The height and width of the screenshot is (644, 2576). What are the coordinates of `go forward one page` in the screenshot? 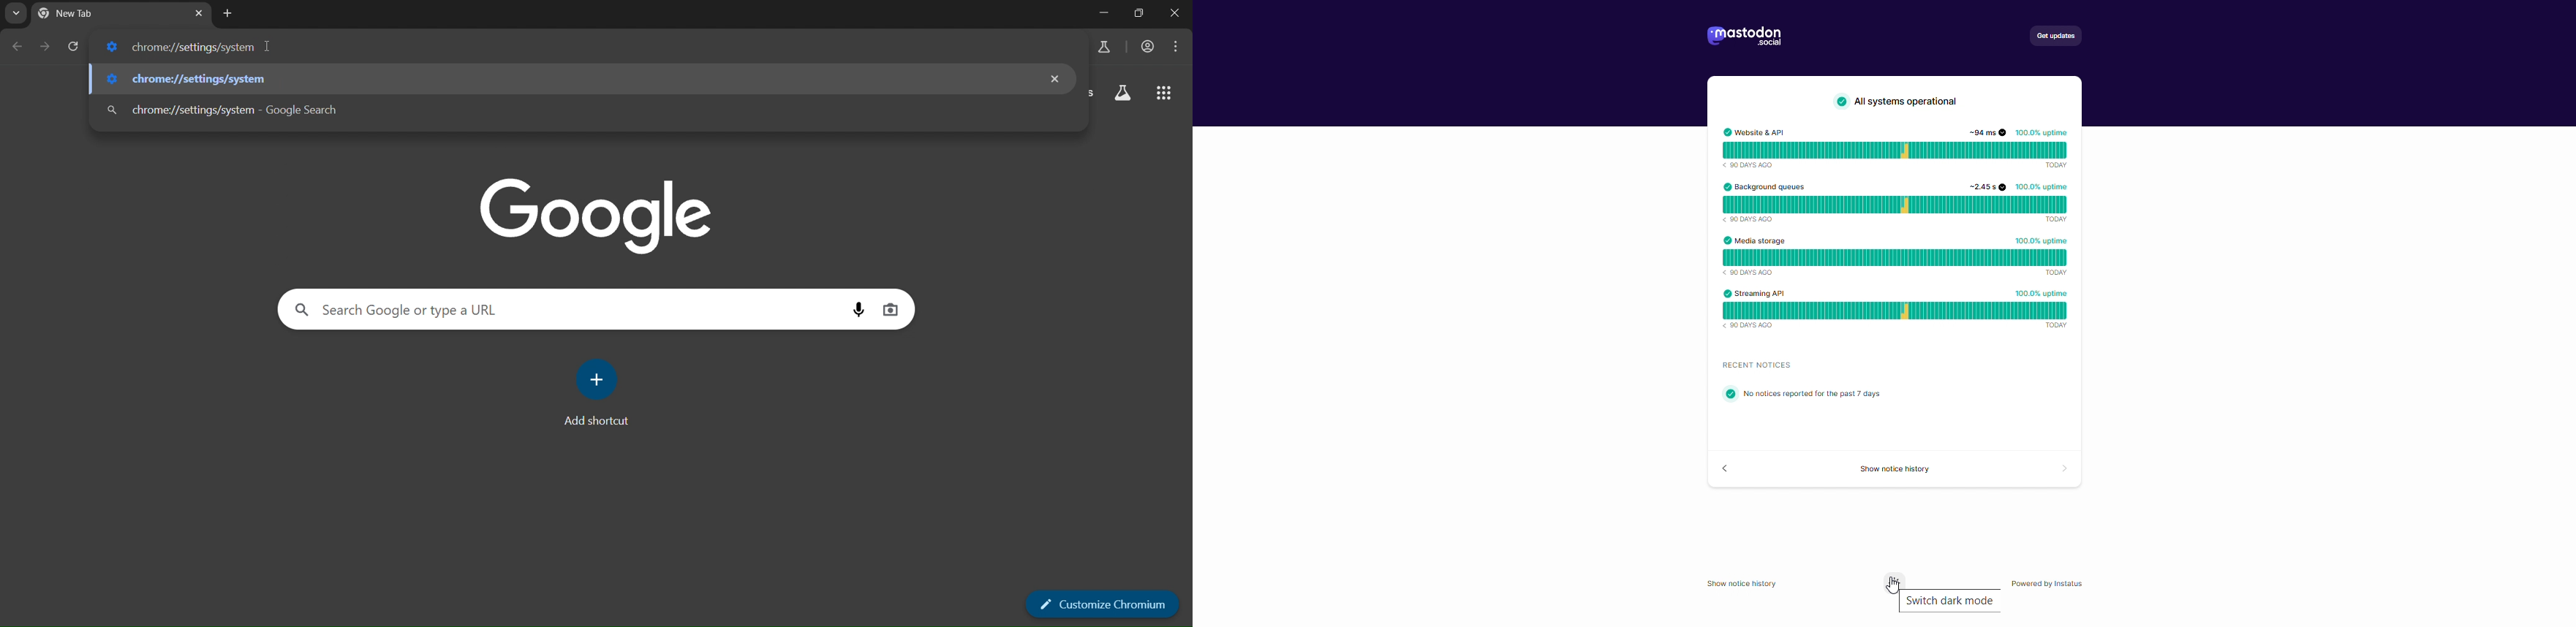 It's located at (46, 46).